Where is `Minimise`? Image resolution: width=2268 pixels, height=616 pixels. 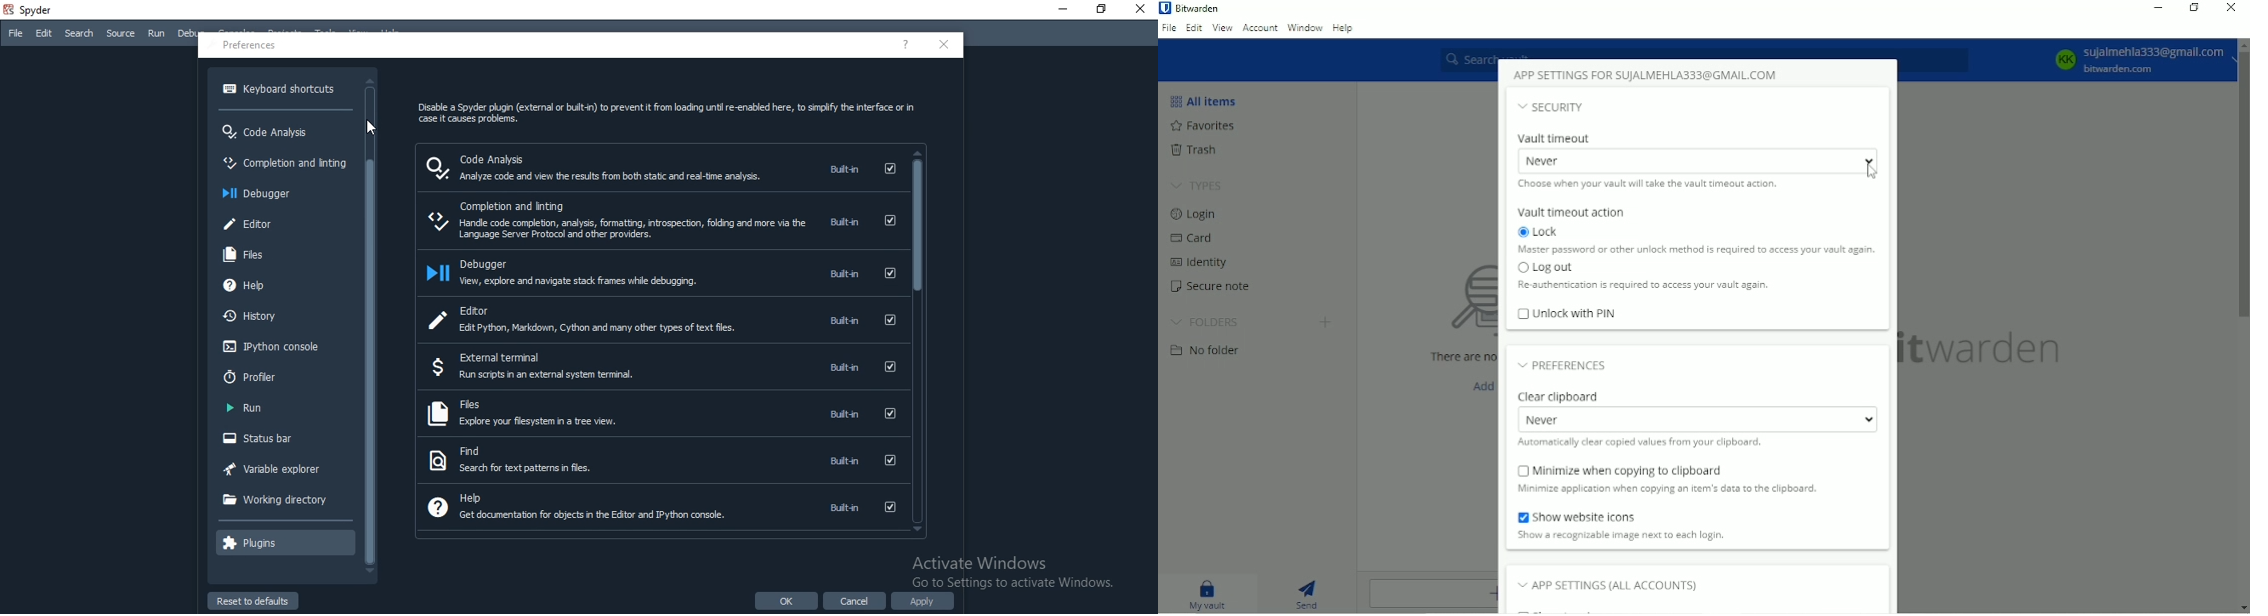
Minimise is located at coordinates (1060, 7).